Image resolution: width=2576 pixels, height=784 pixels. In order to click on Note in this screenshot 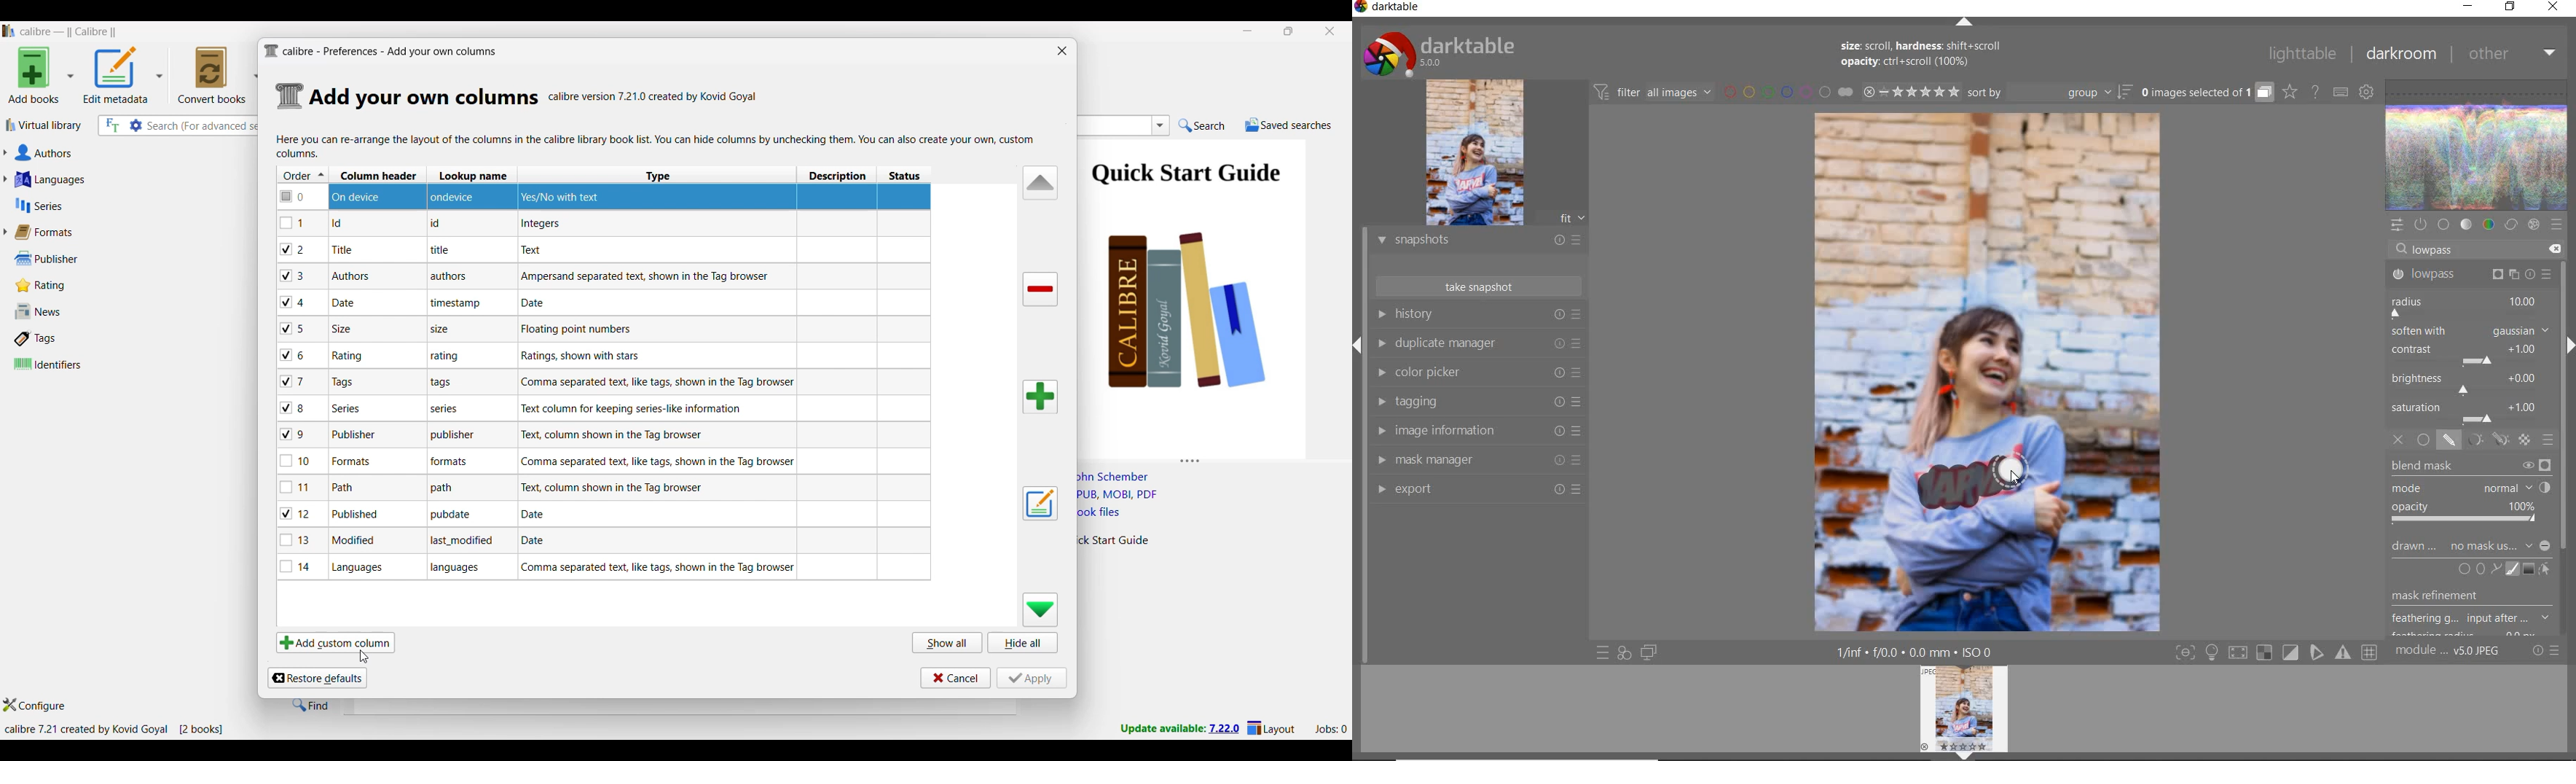, I will do `click(352, 435)`.